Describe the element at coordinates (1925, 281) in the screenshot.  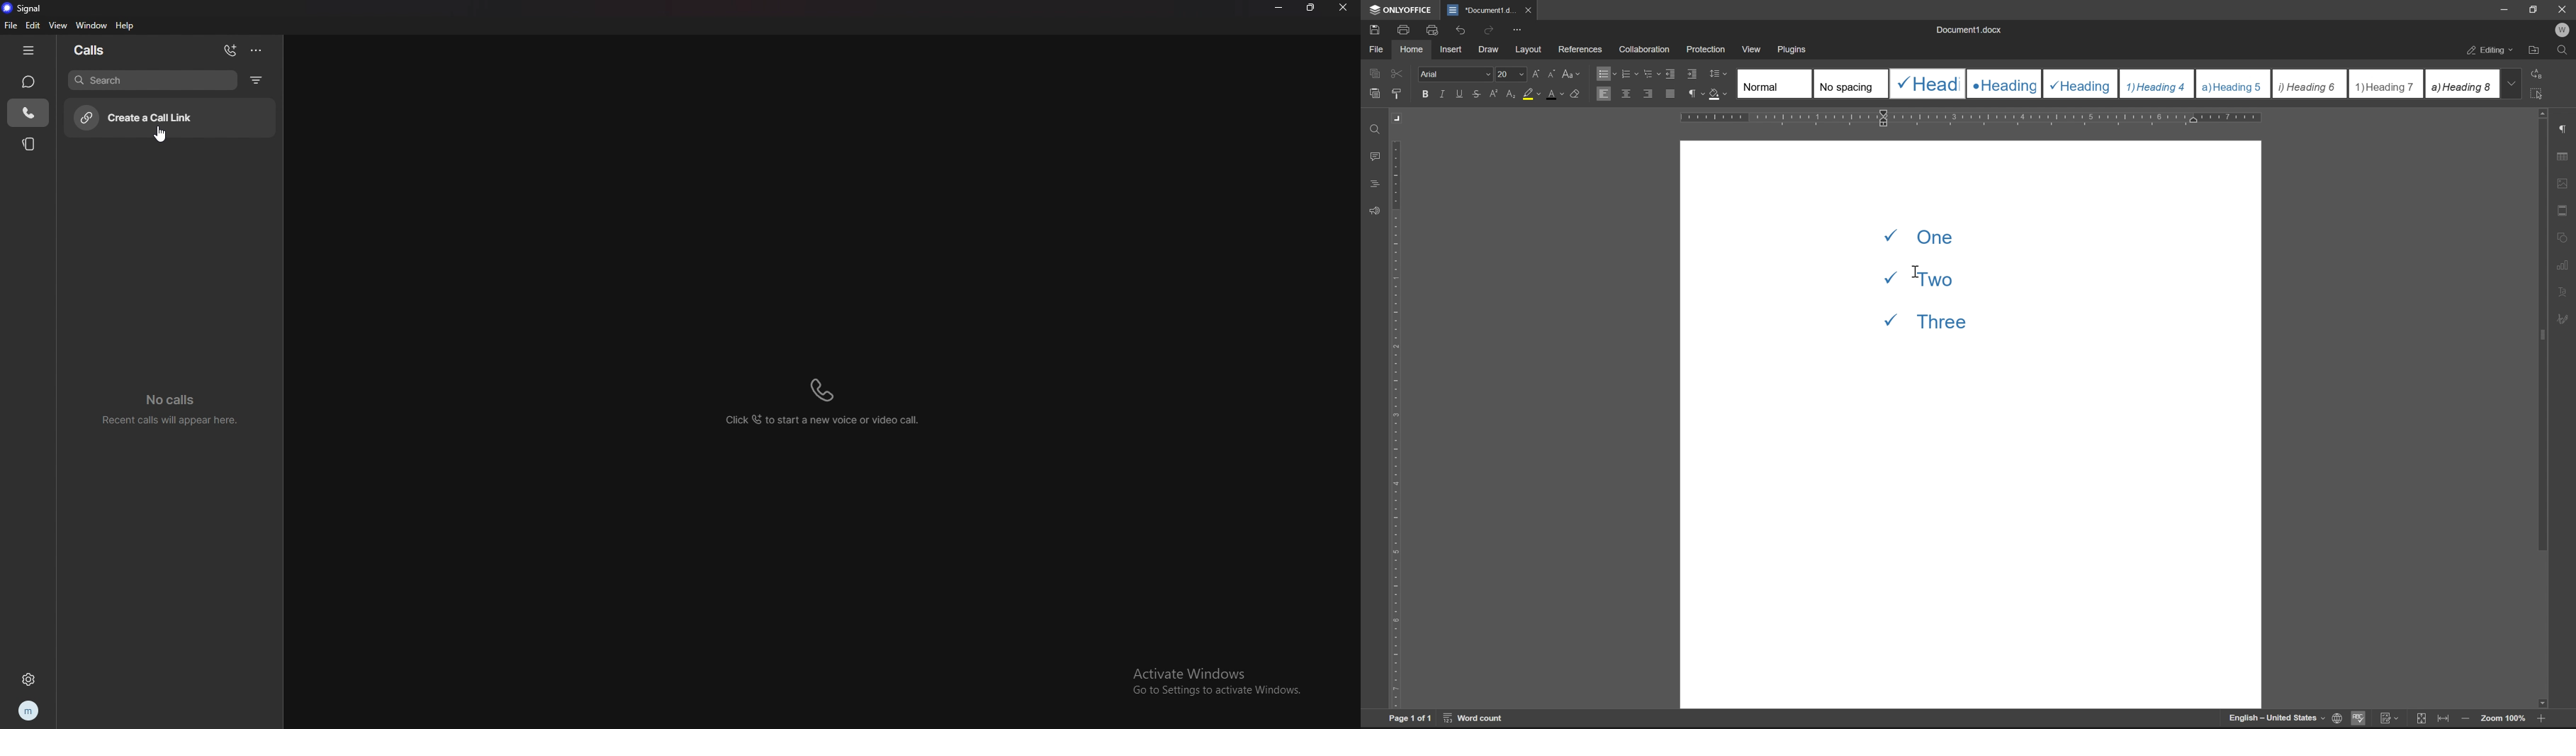
I see `One Two Three` at that location.